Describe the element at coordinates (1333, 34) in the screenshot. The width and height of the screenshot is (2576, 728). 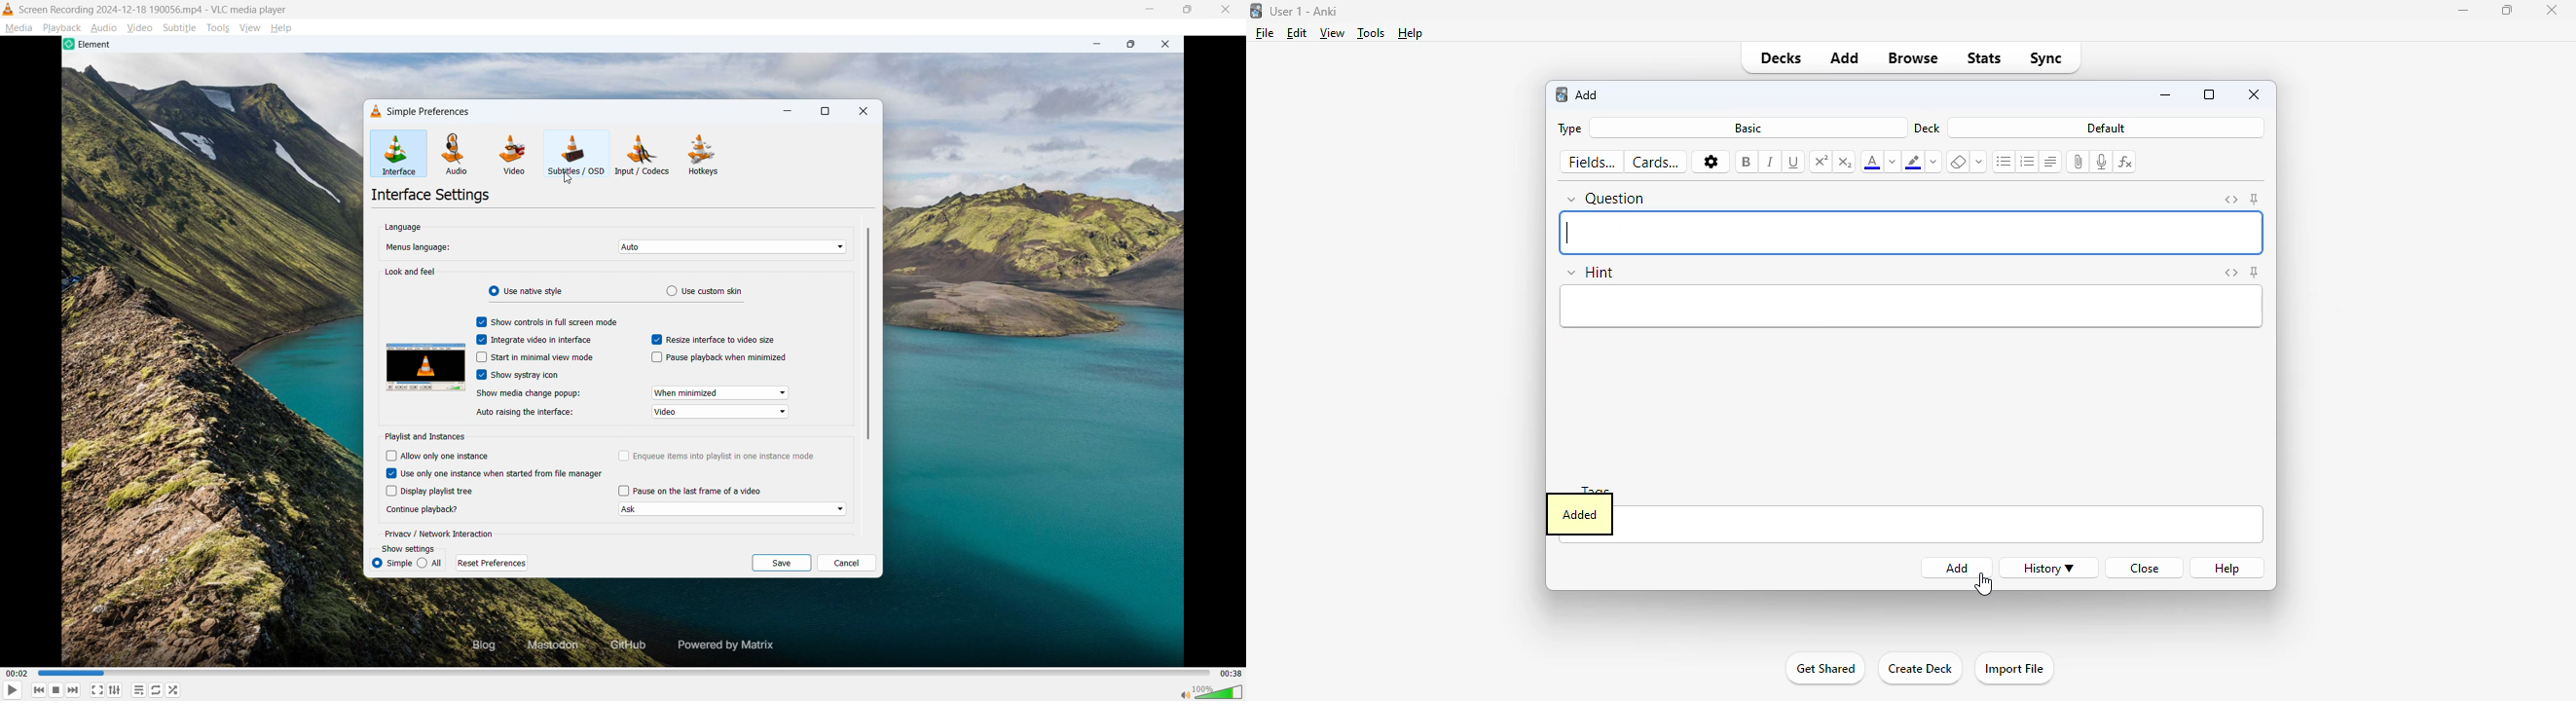
I see `view` at that location.